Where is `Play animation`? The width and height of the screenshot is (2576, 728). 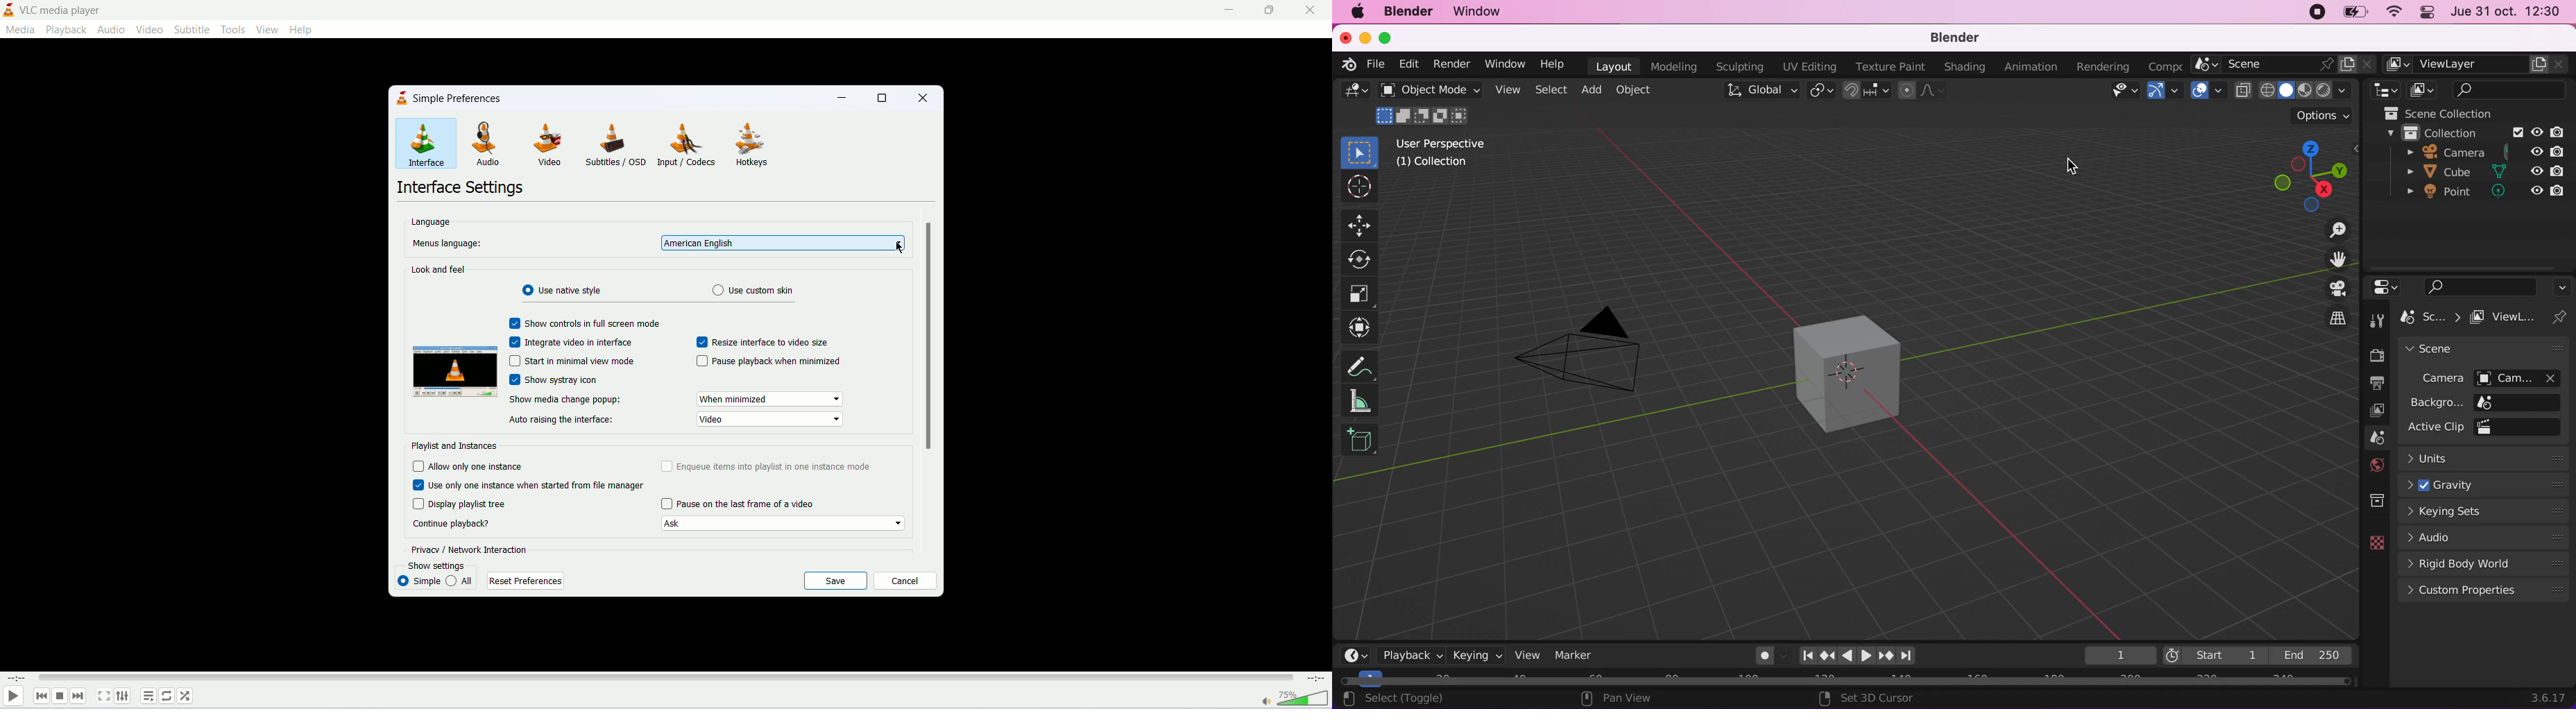 Play animation is located at coordinates (1846, 657).